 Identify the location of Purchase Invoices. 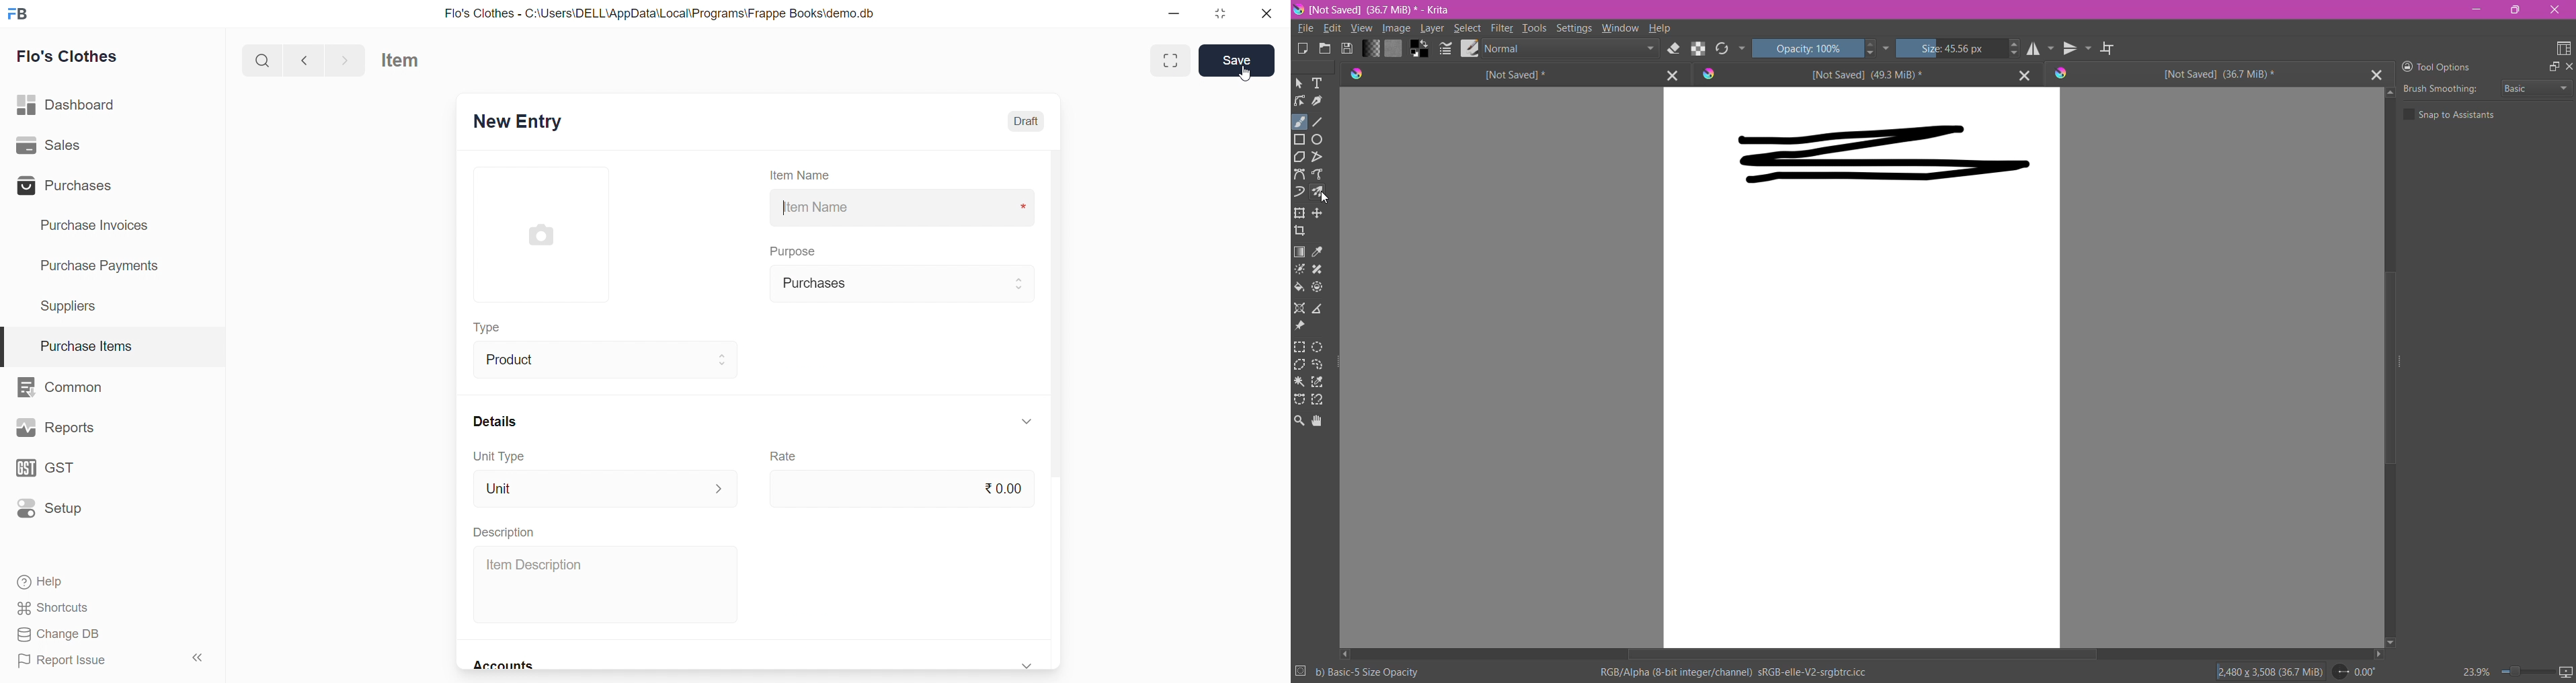
(104, 226).